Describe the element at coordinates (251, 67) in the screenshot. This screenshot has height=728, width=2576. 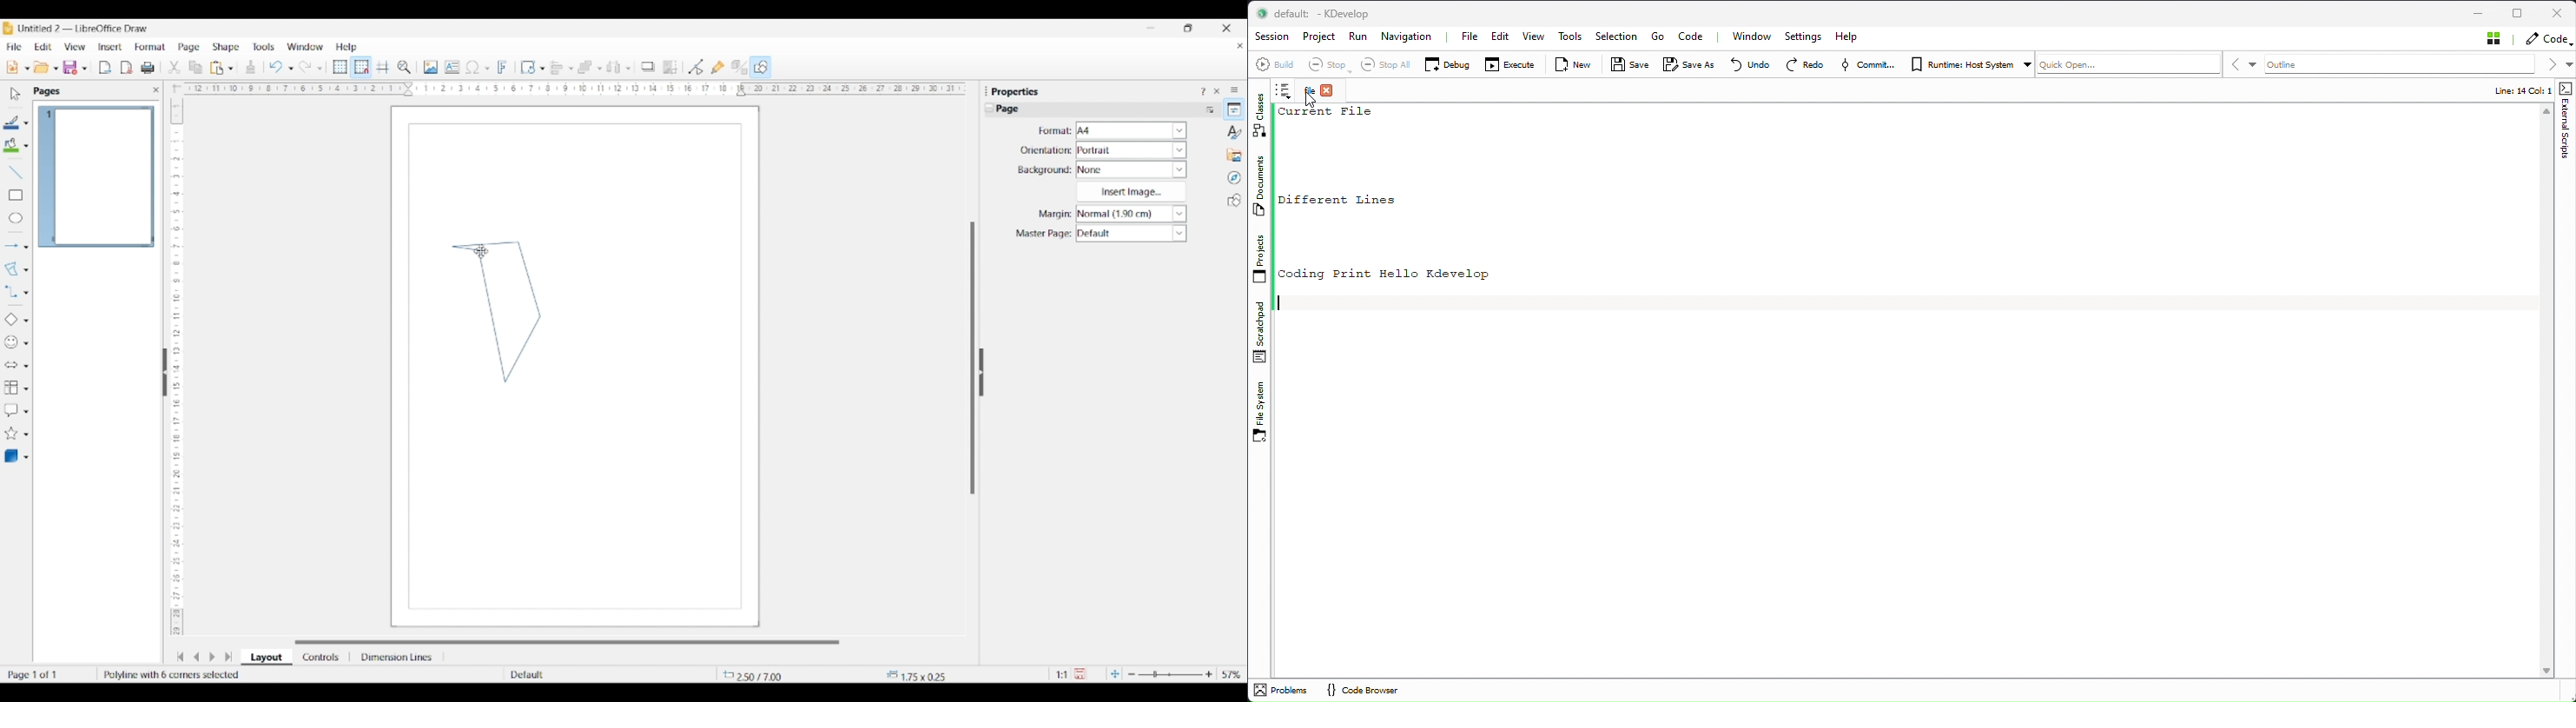
I see `Clone formatting` at that location.